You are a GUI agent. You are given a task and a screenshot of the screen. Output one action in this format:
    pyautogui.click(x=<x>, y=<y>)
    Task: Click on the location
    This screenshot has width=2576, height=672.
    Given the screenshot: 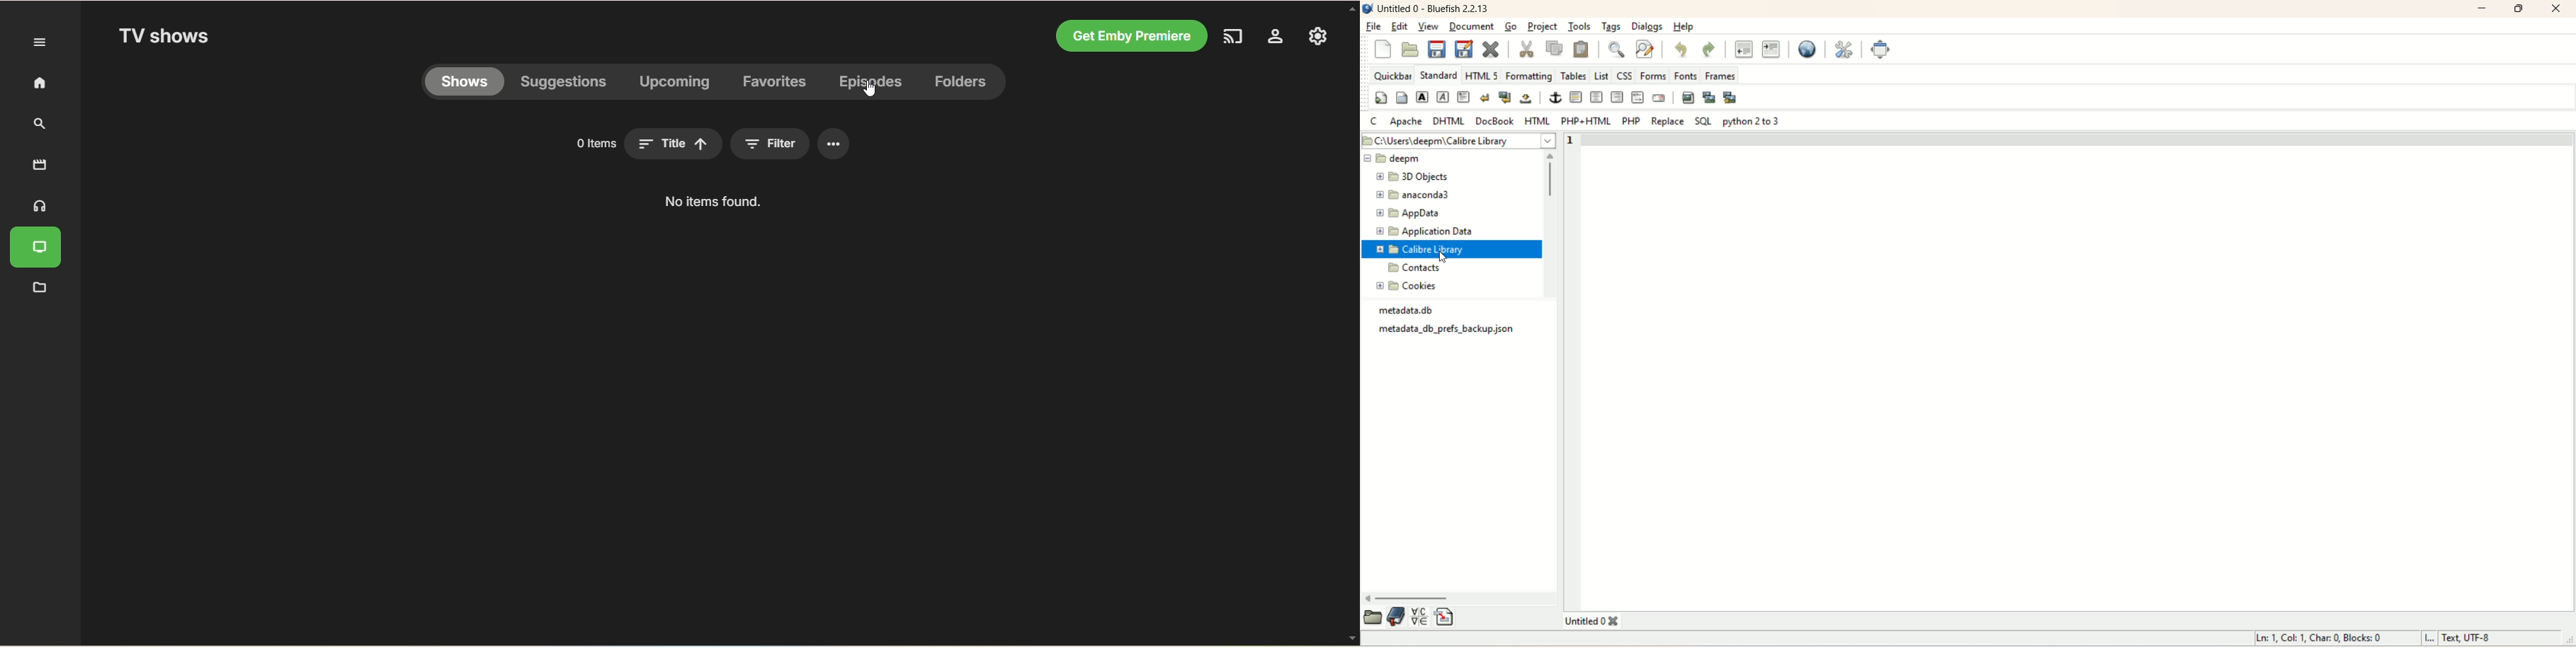 What is the action you would take?
    pyautogui.click(x=1460, y=141)
    